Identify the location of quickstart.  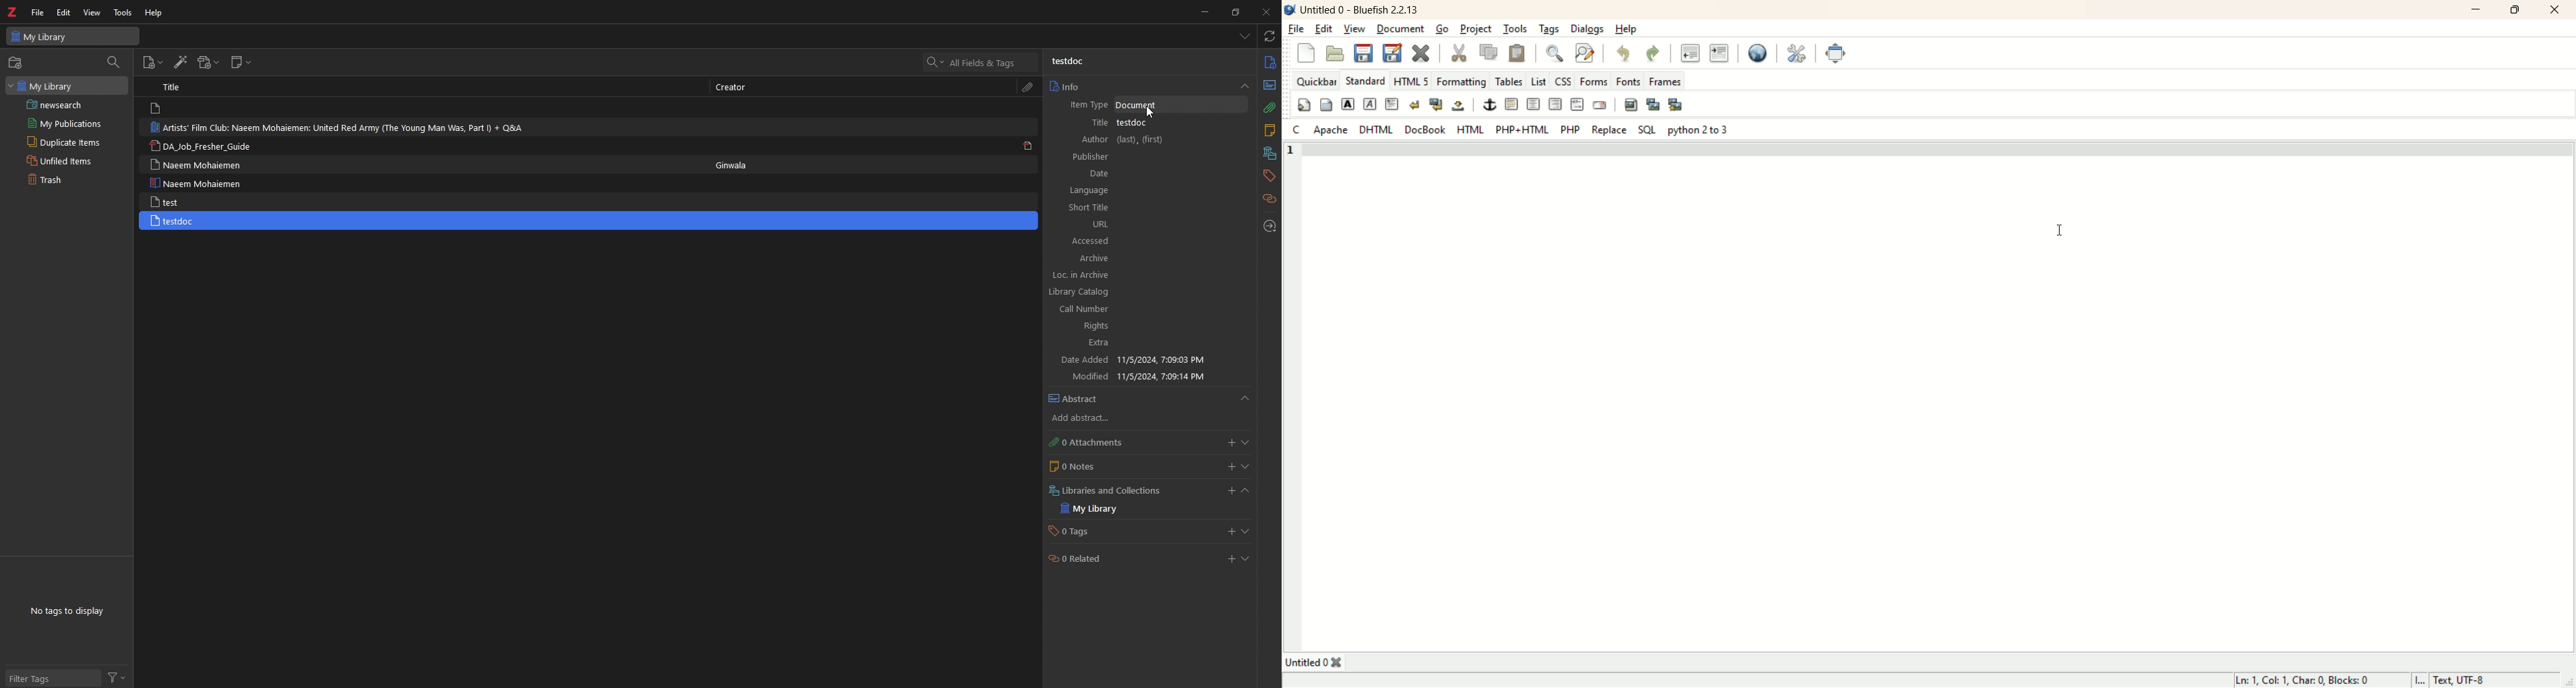
(1302, 106).